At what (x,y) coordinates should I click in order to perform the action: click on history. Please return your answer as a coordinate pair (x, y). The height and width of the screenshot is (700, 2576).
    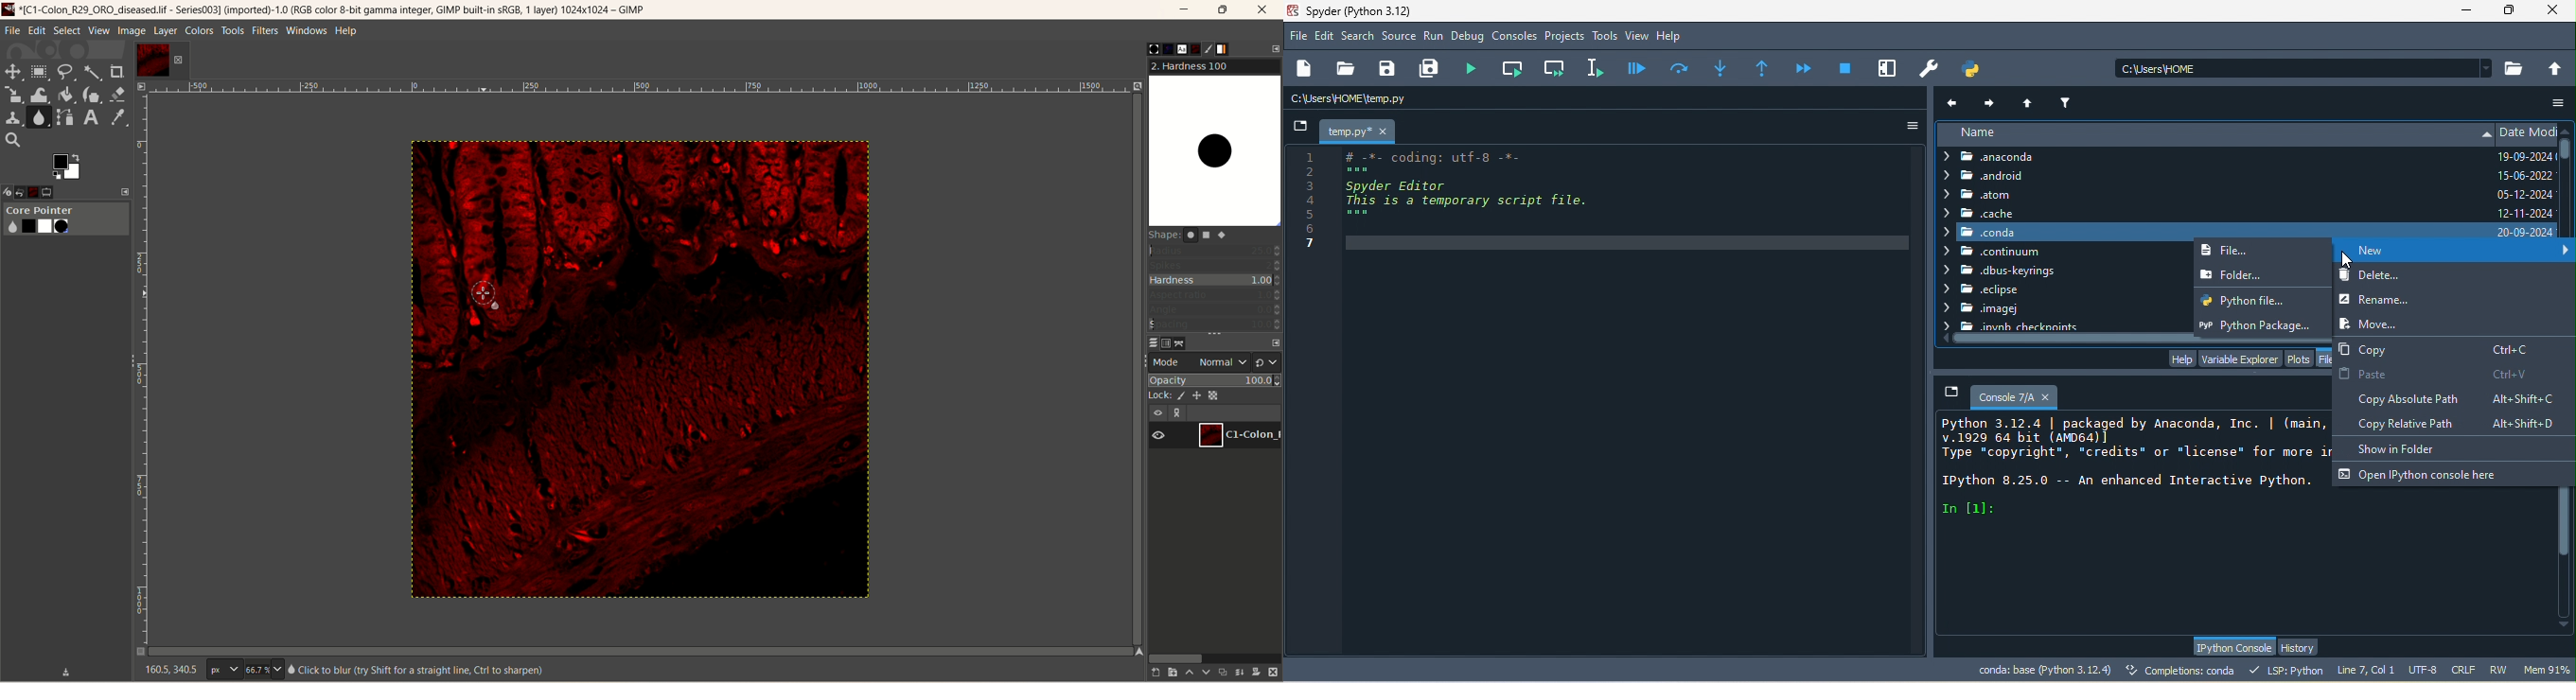
    Looking at the image, I should click on (2302, 647).